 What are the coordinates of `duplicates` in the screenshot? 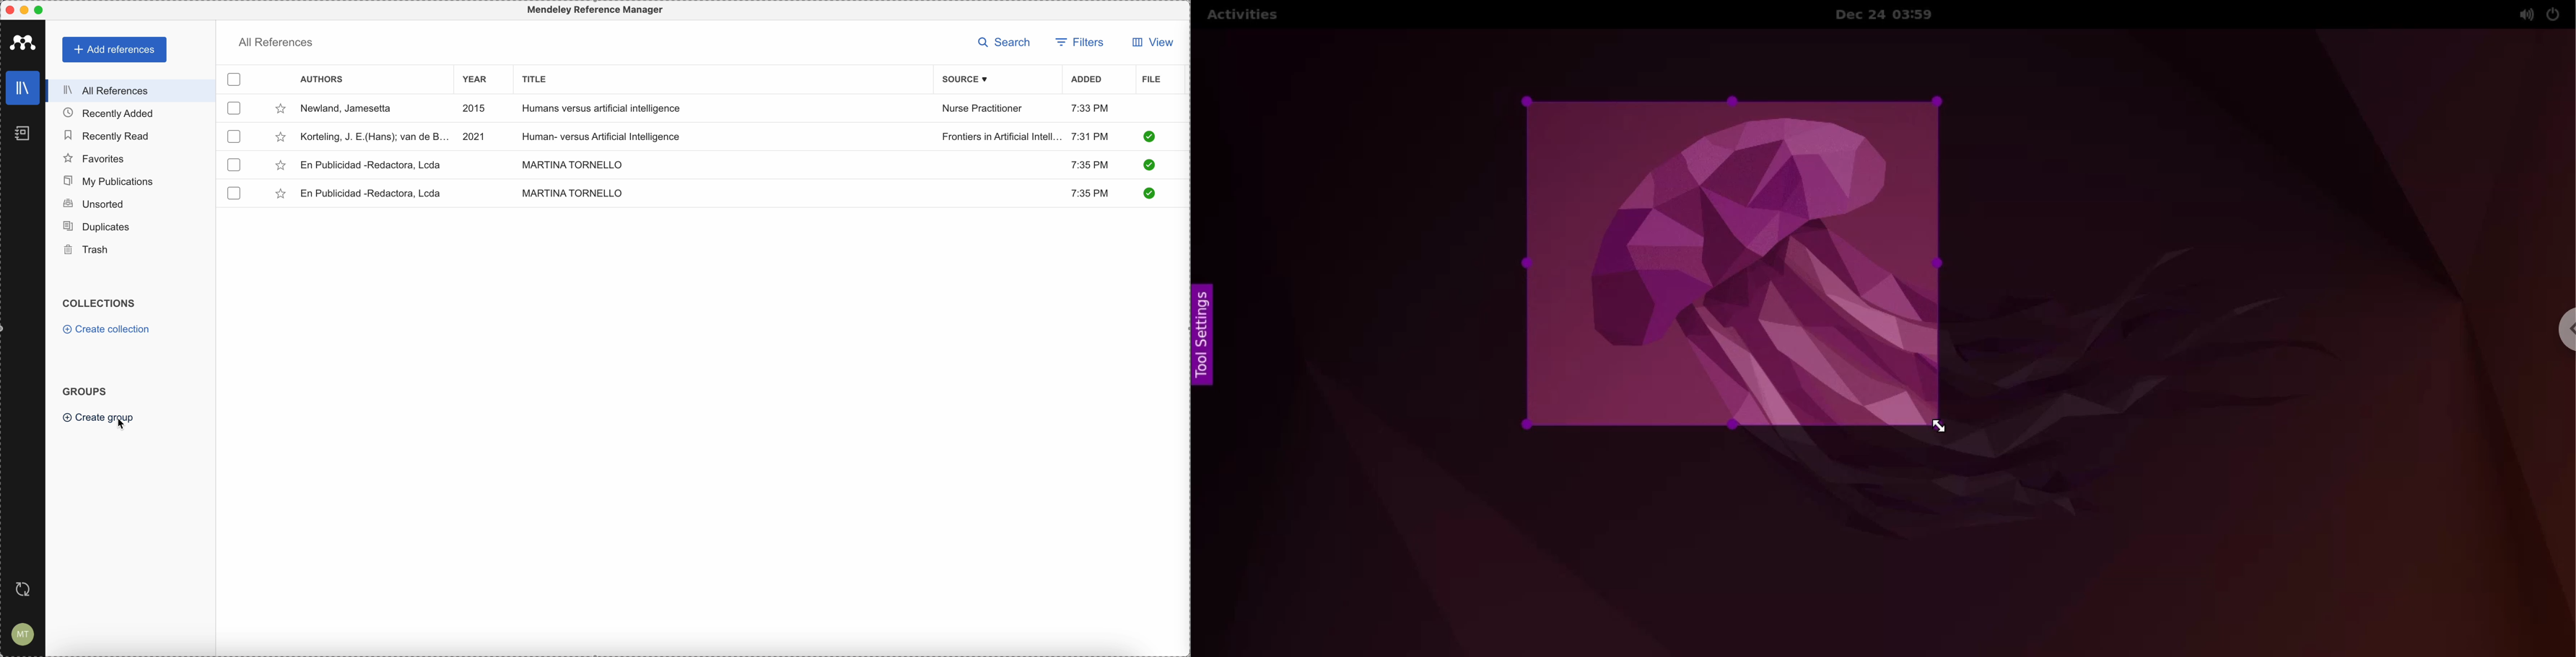 It's located at (96, 227).